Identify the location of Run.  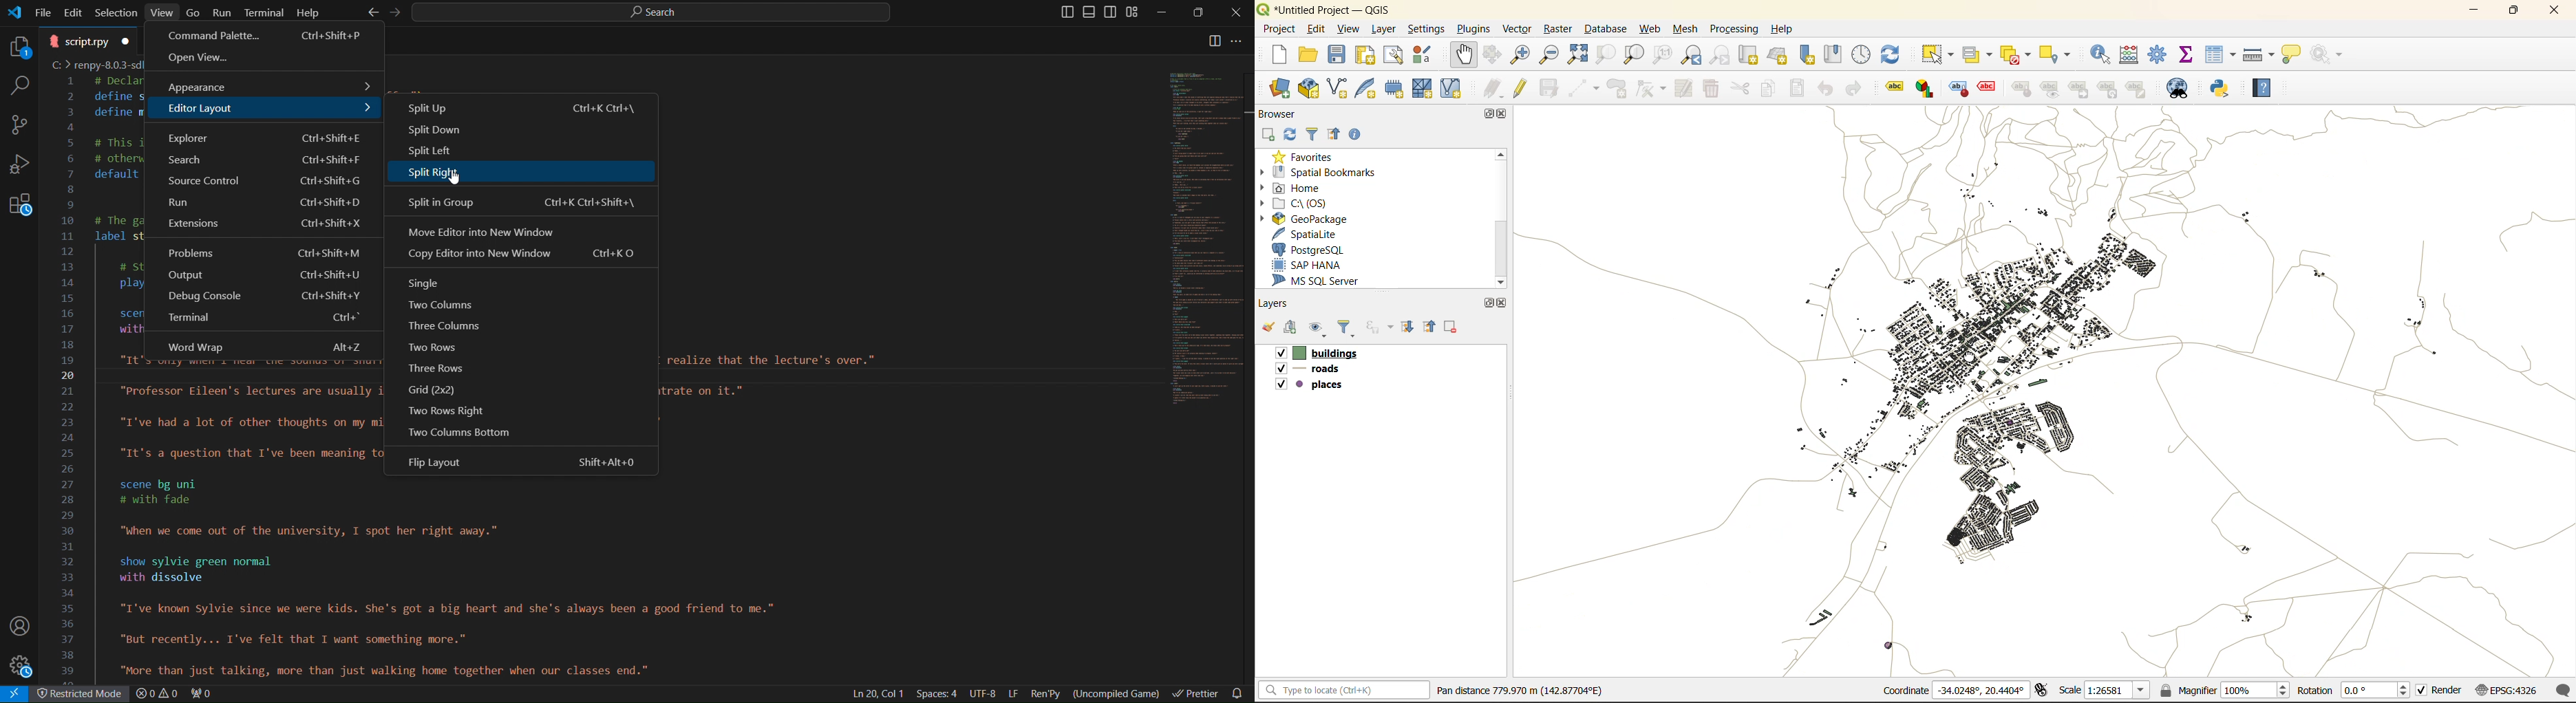
(223, 12).